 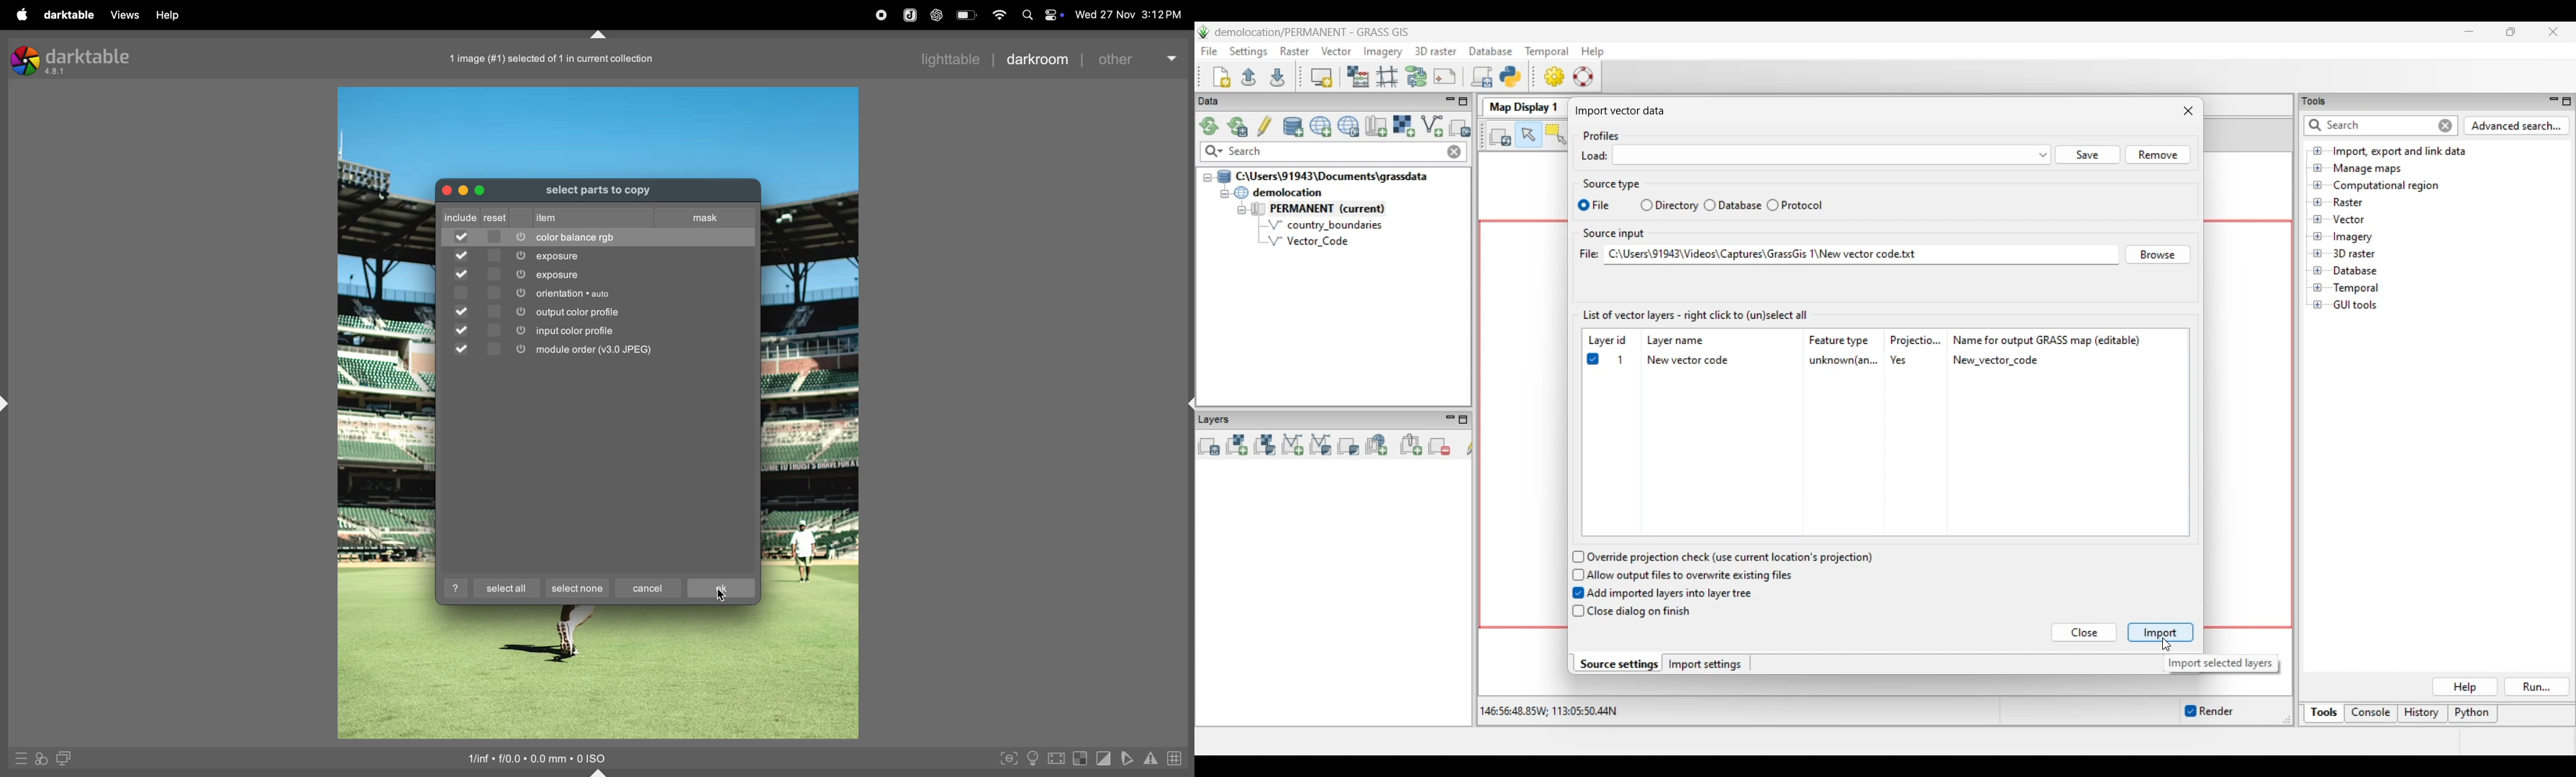 I want to click on close, so click(x=447, y=191).